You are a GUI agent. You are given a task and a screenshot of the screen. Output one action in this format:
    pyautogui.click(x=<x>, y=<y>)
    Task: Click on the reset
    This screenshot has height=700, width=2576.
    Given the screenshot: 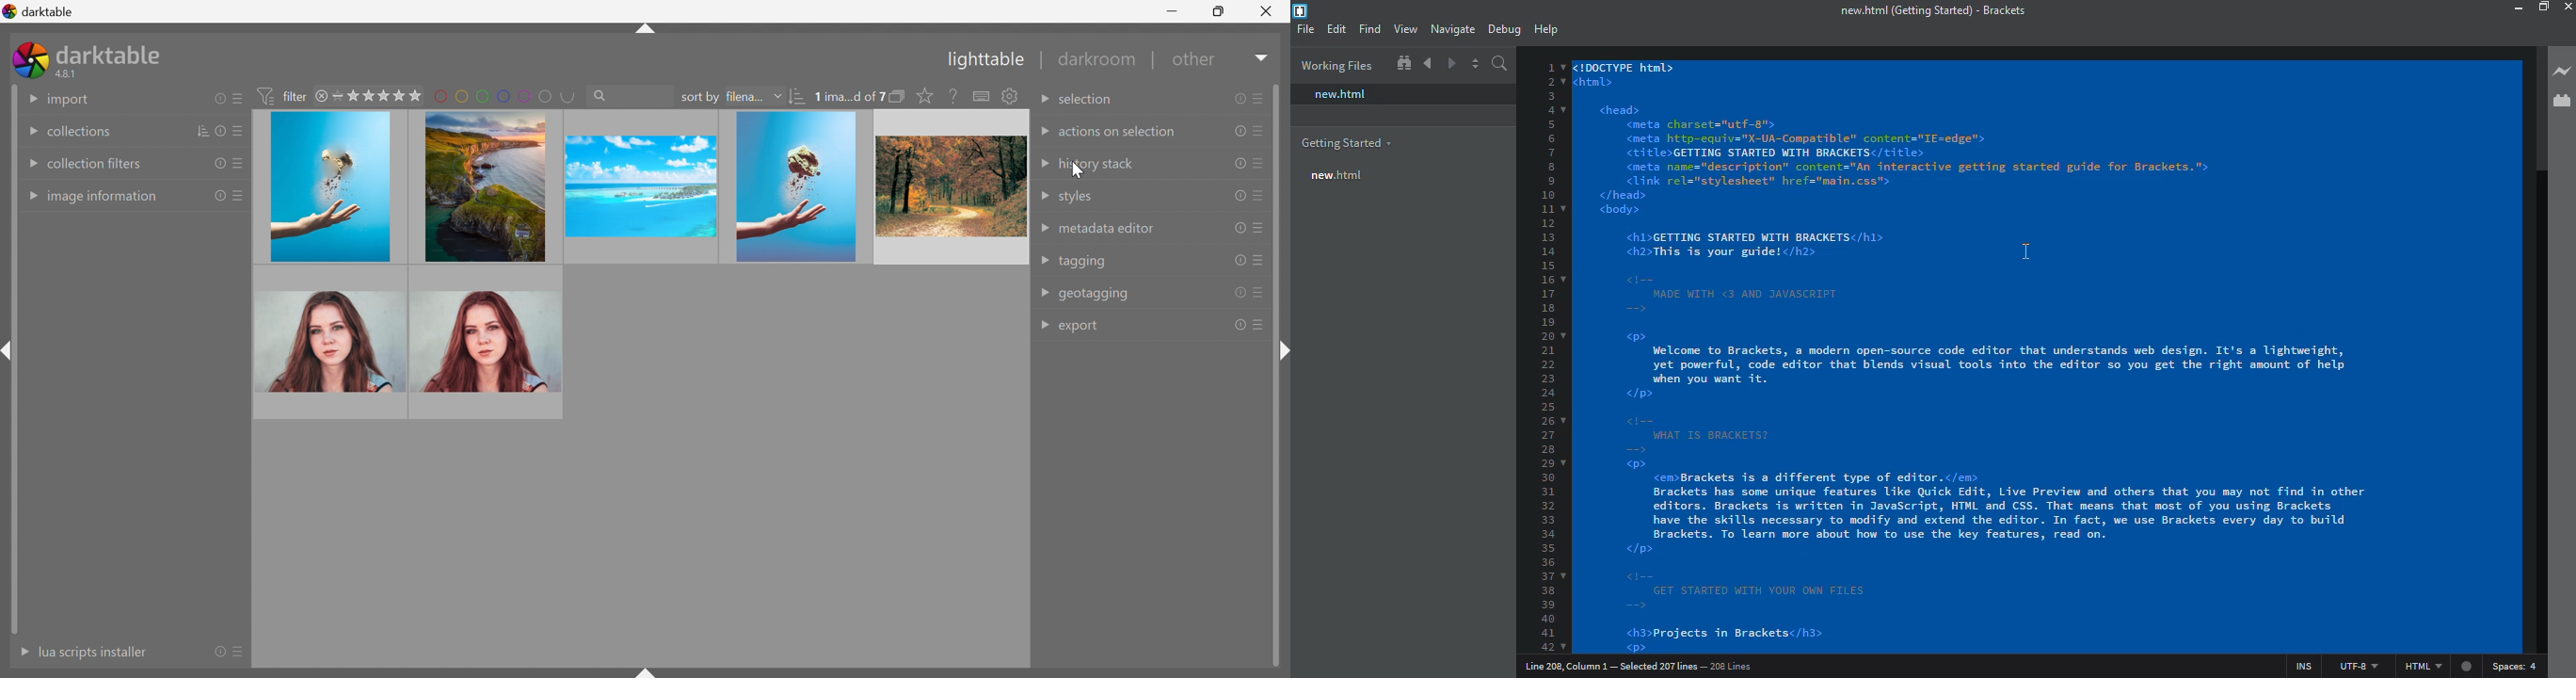 What is the action you would take?
    pyautogui.click(x=1237, y=130)
    